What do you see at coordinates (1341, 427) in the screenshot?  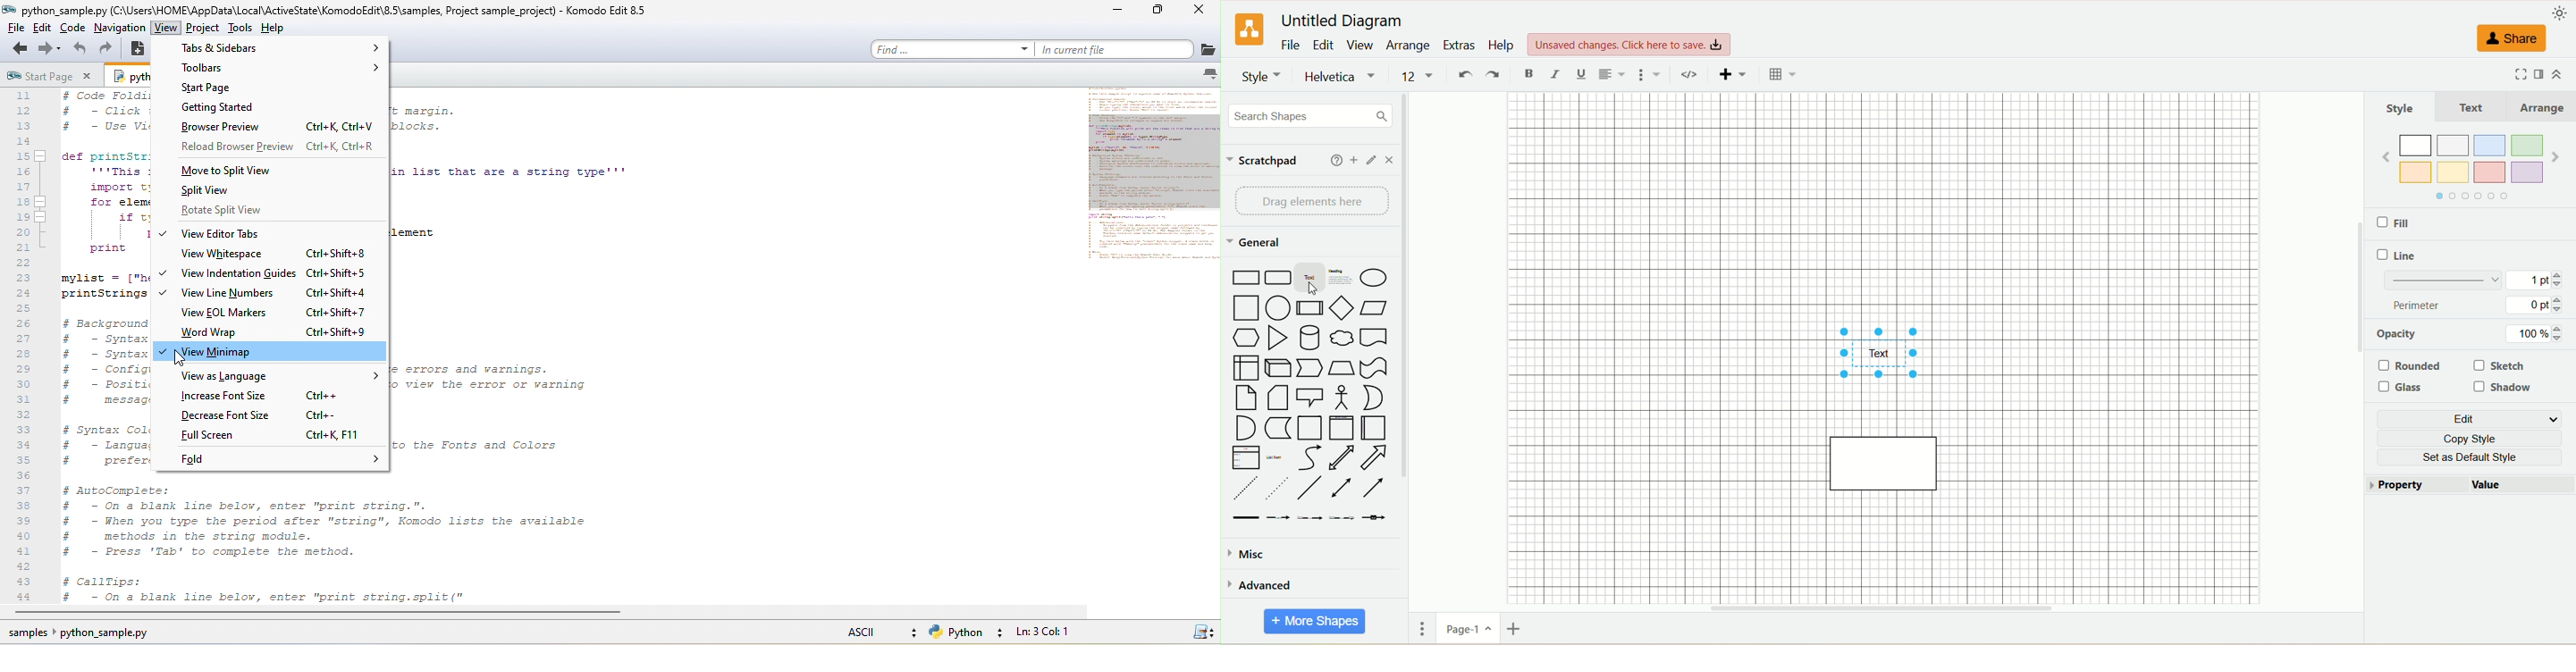 I see `vertical container` at bounding box center [1341, 427].